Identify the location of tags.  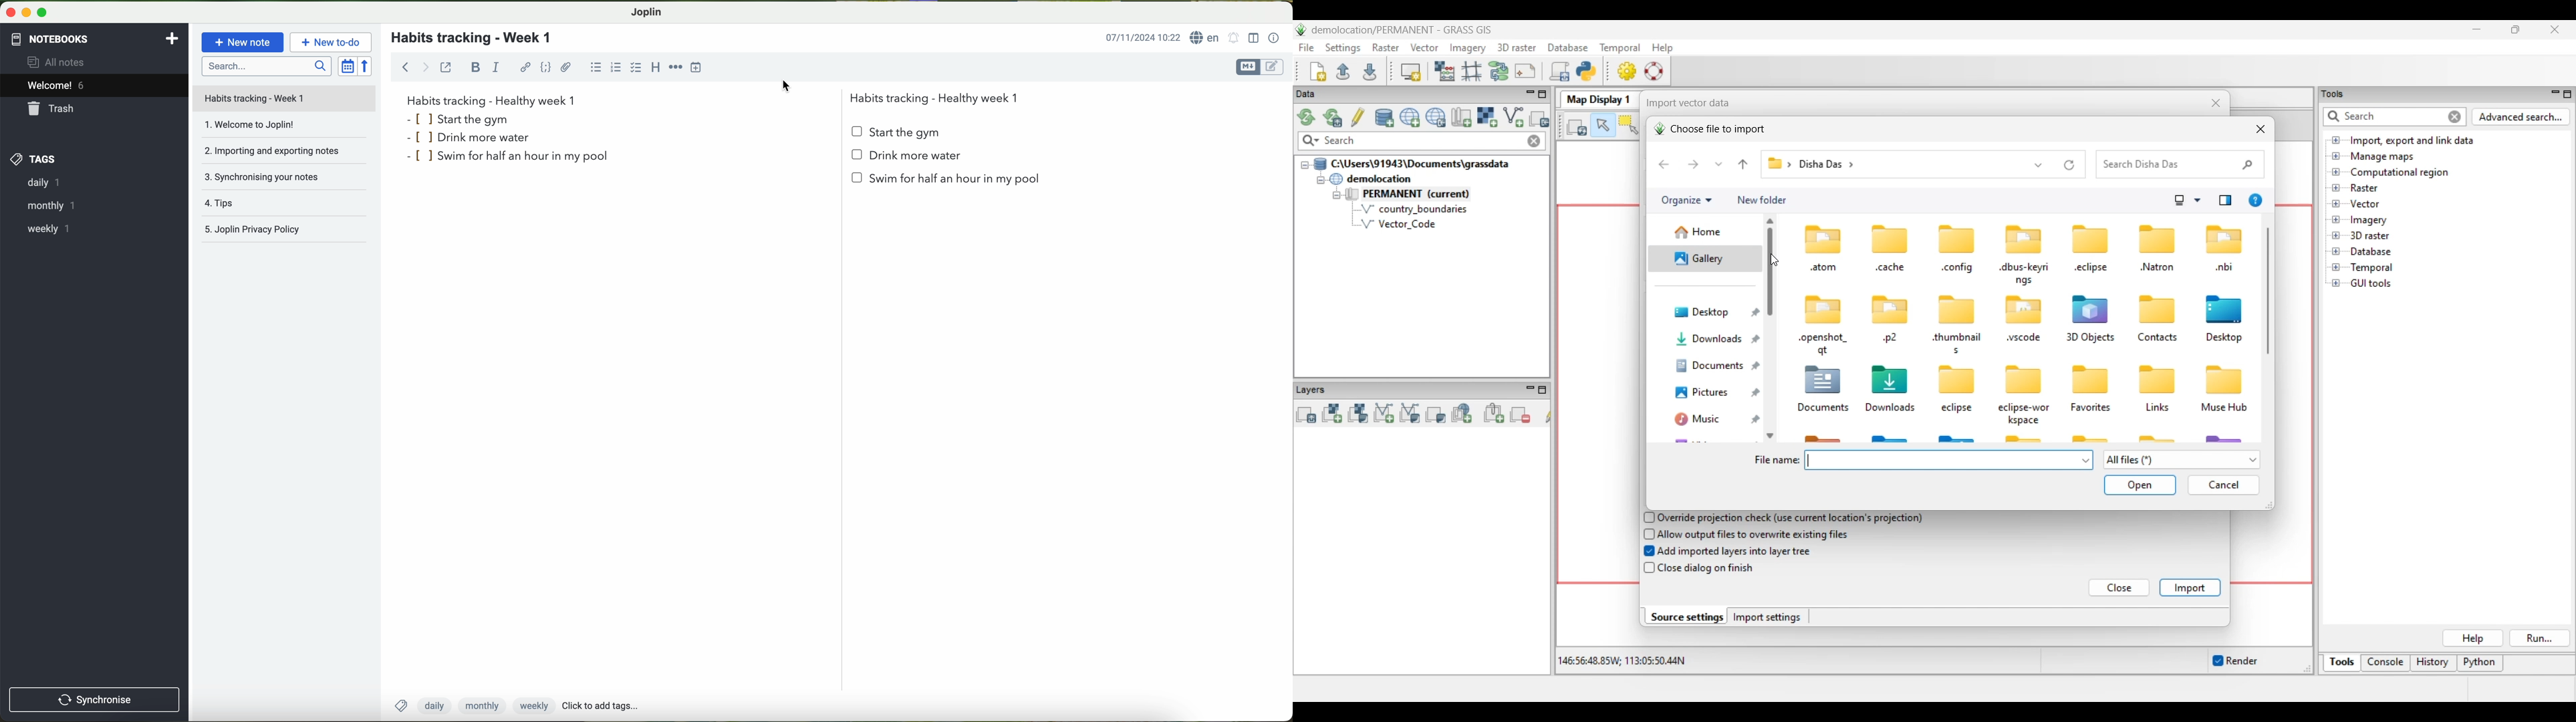
(34, 159).